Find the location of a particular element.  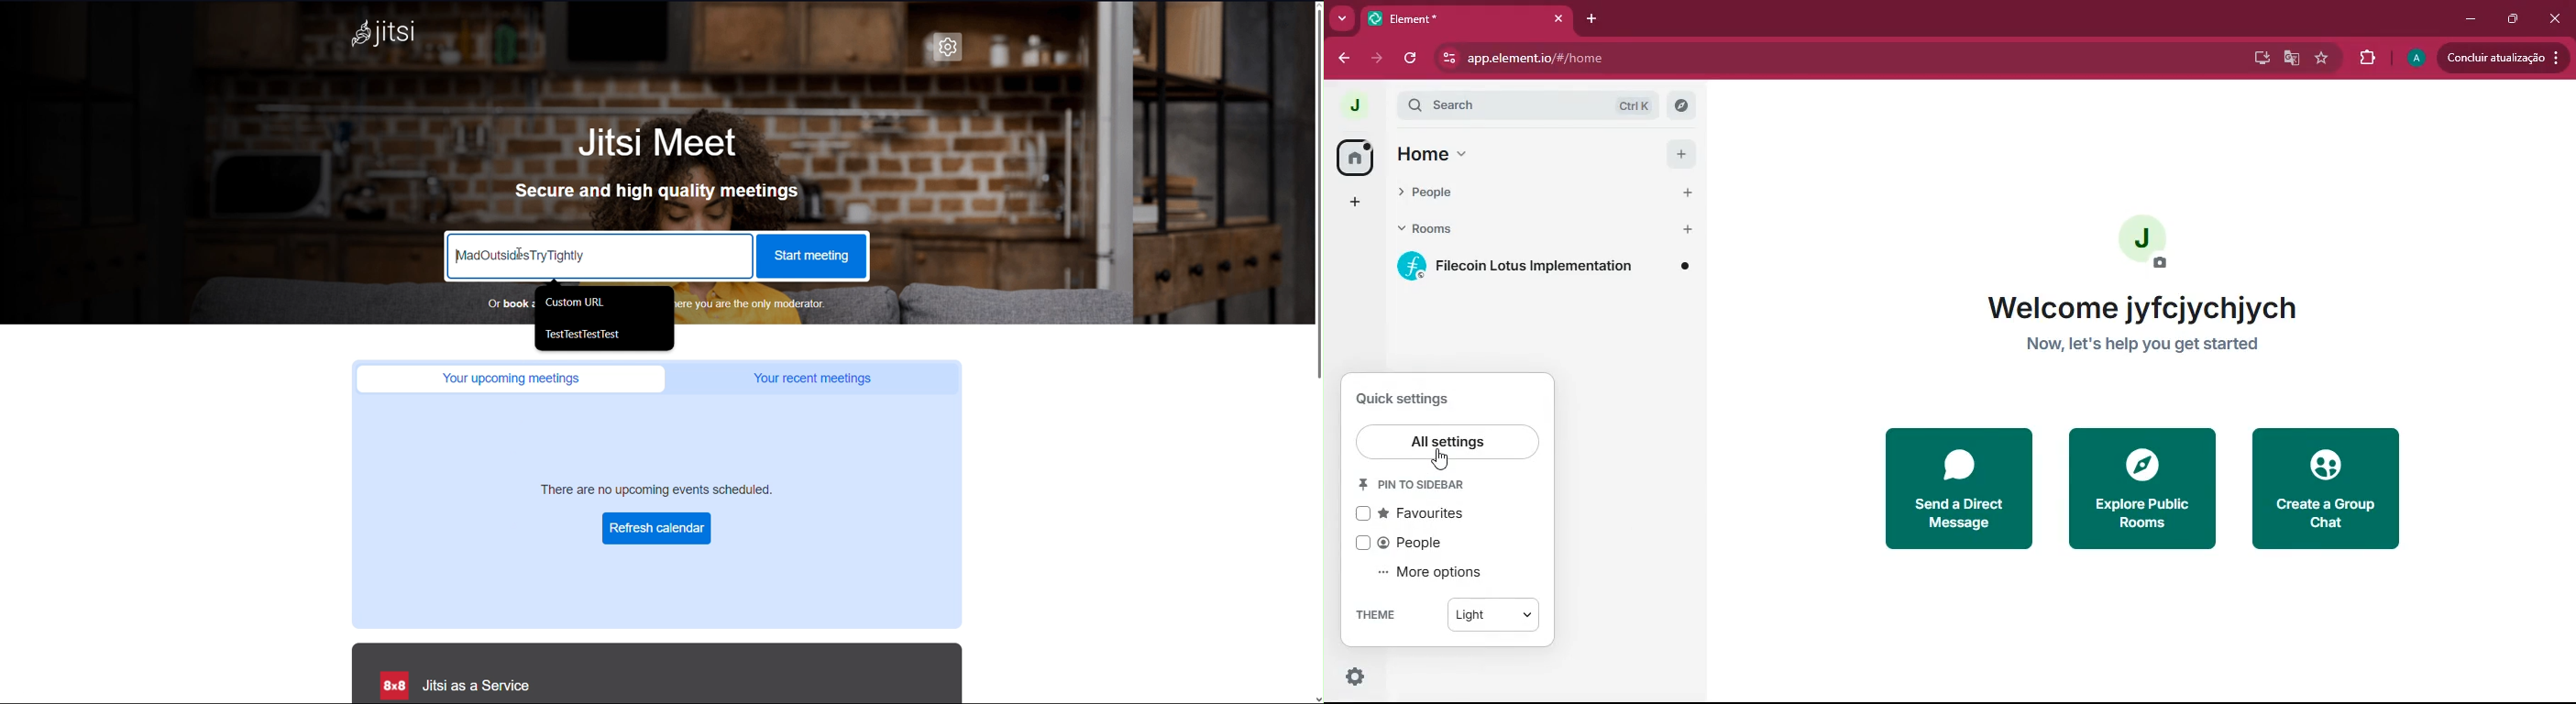

people is located at coordinates (1518, 195).